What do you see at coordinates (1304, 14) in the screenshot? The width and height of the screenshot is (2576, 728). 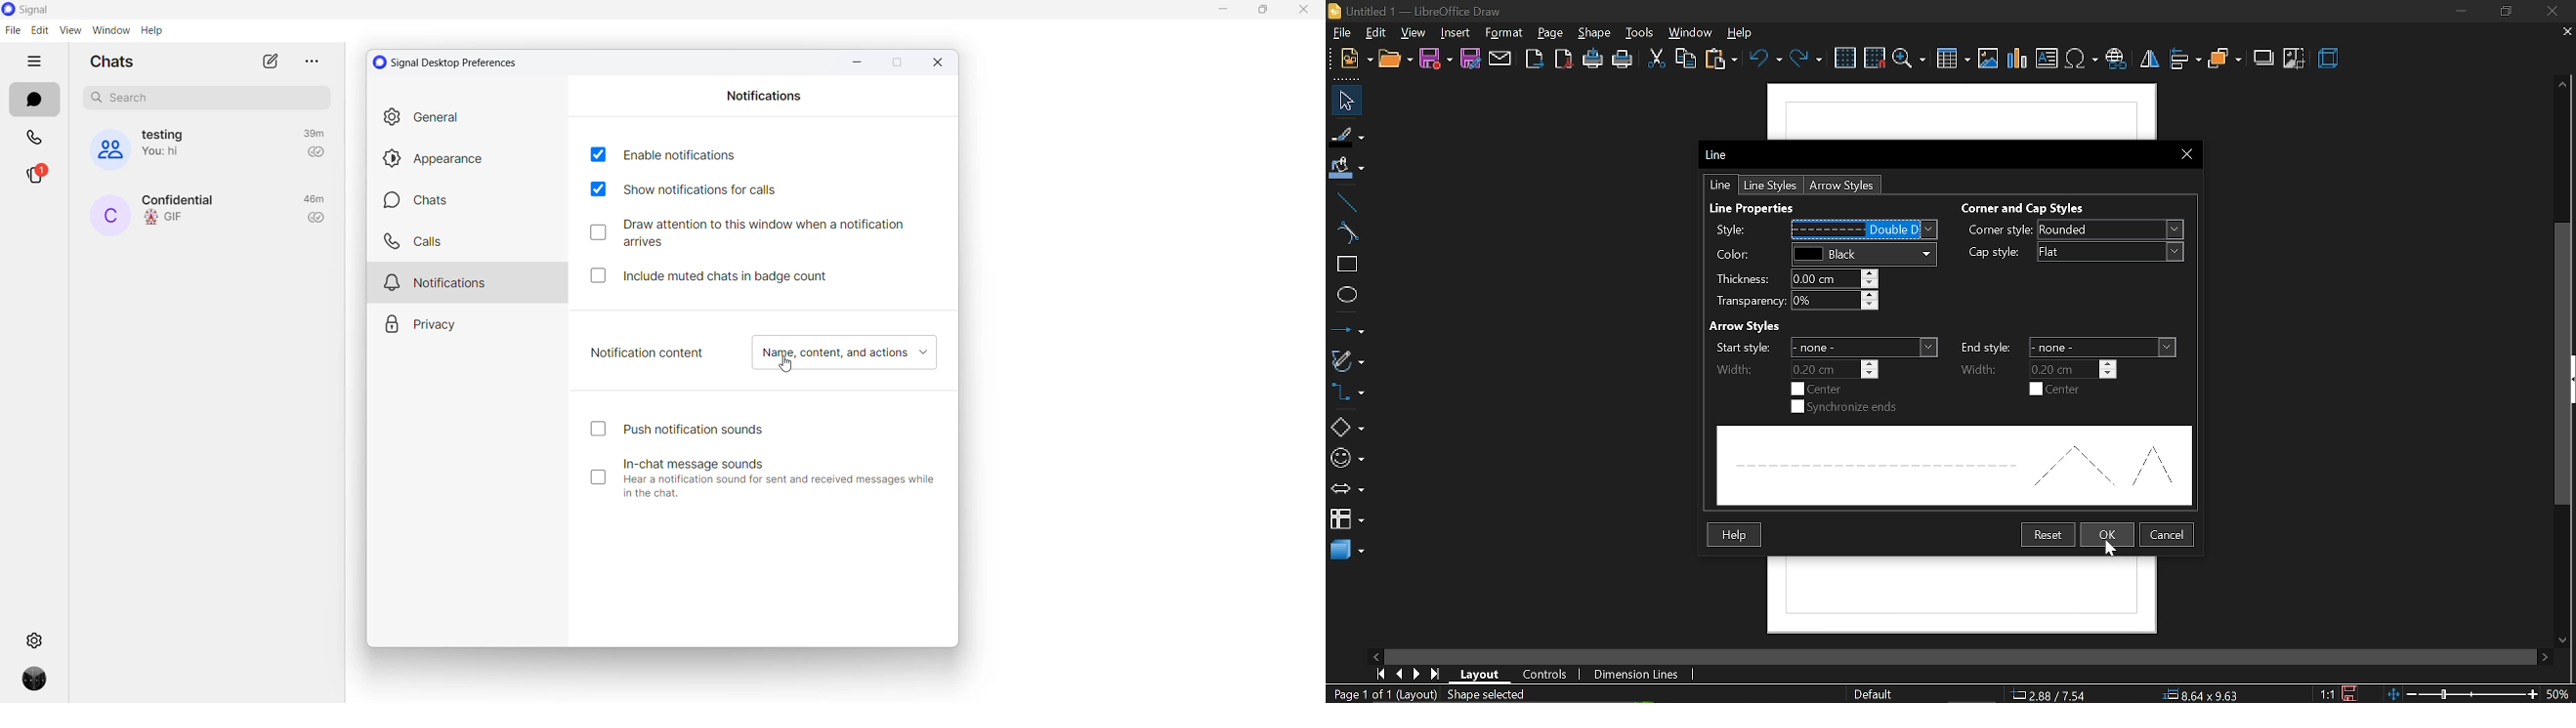 I see `close` at bounding box center [1304, 14].